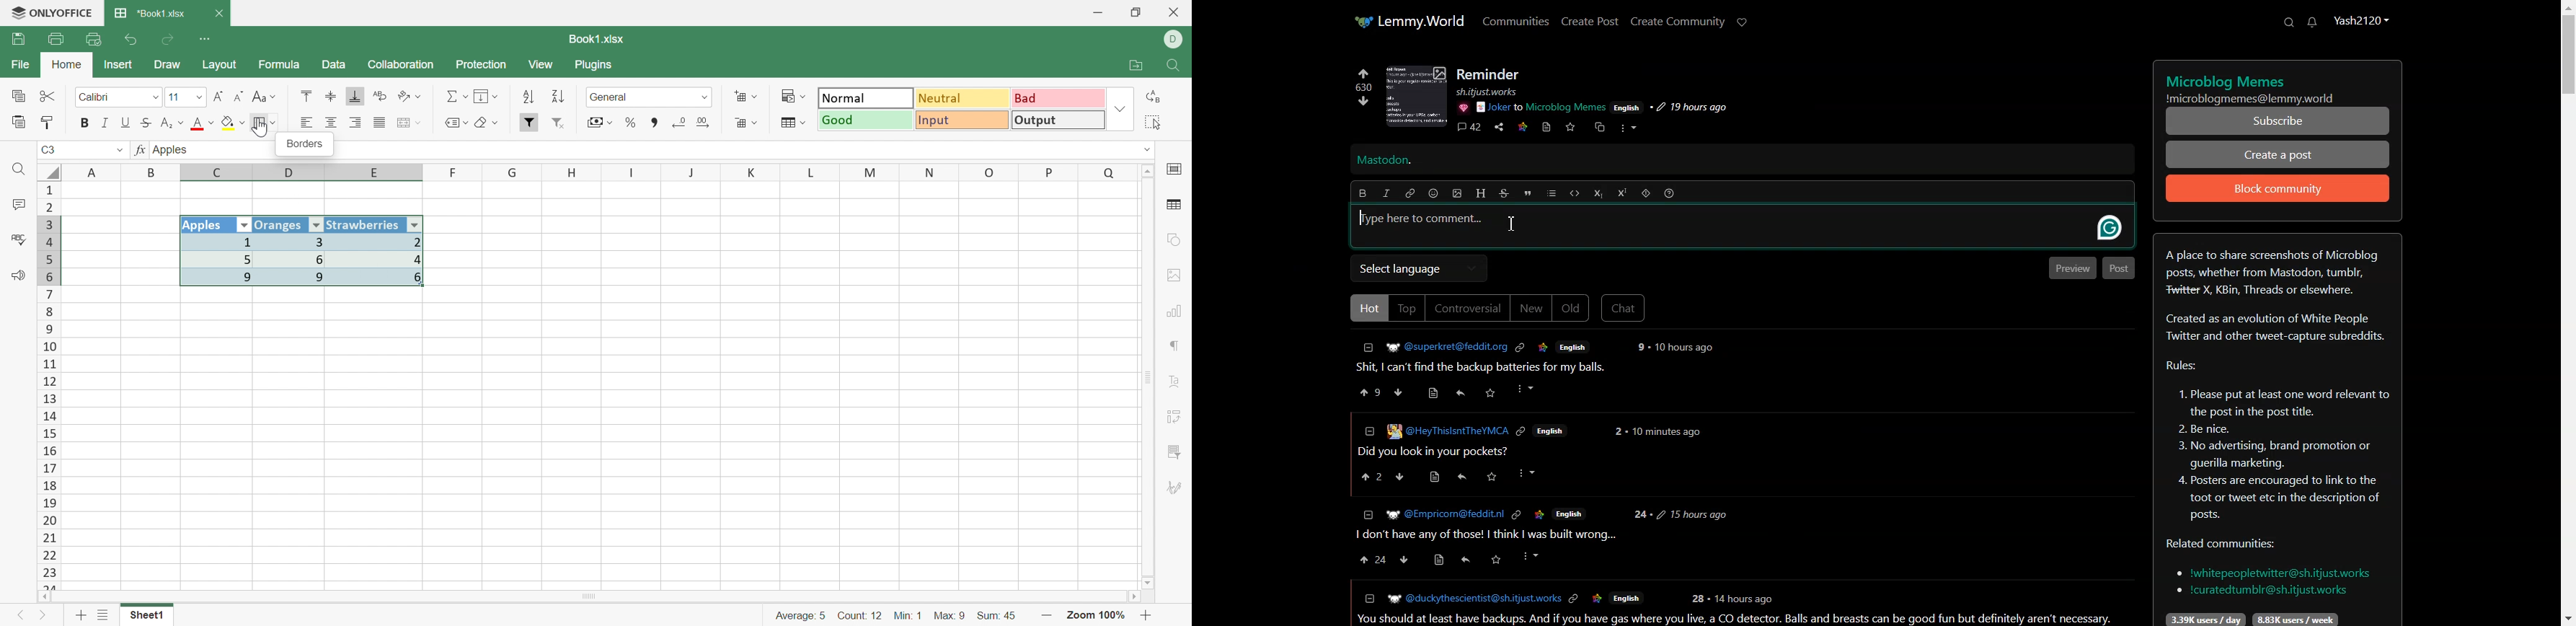 This screenshot has width=2576, height=644. Describe the element at coordinates (2071, 268) in the screenshot. I see `Preview` at that location.